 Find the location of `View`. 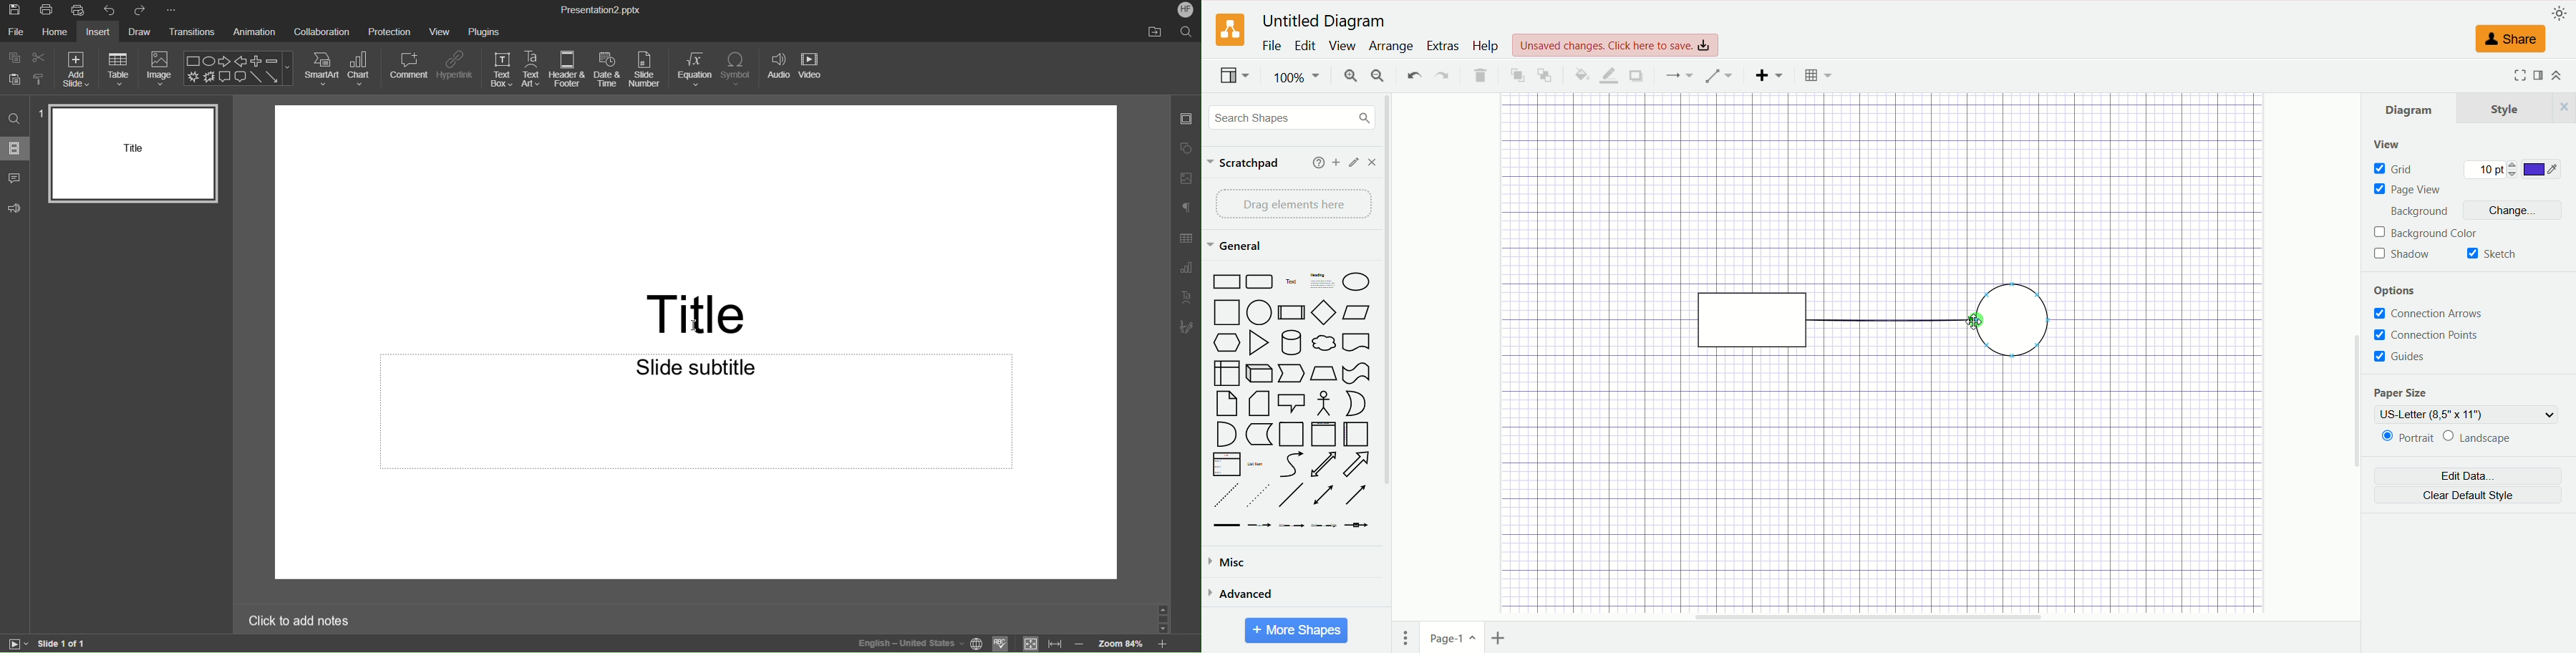

View is located at coordinates (442, 31).